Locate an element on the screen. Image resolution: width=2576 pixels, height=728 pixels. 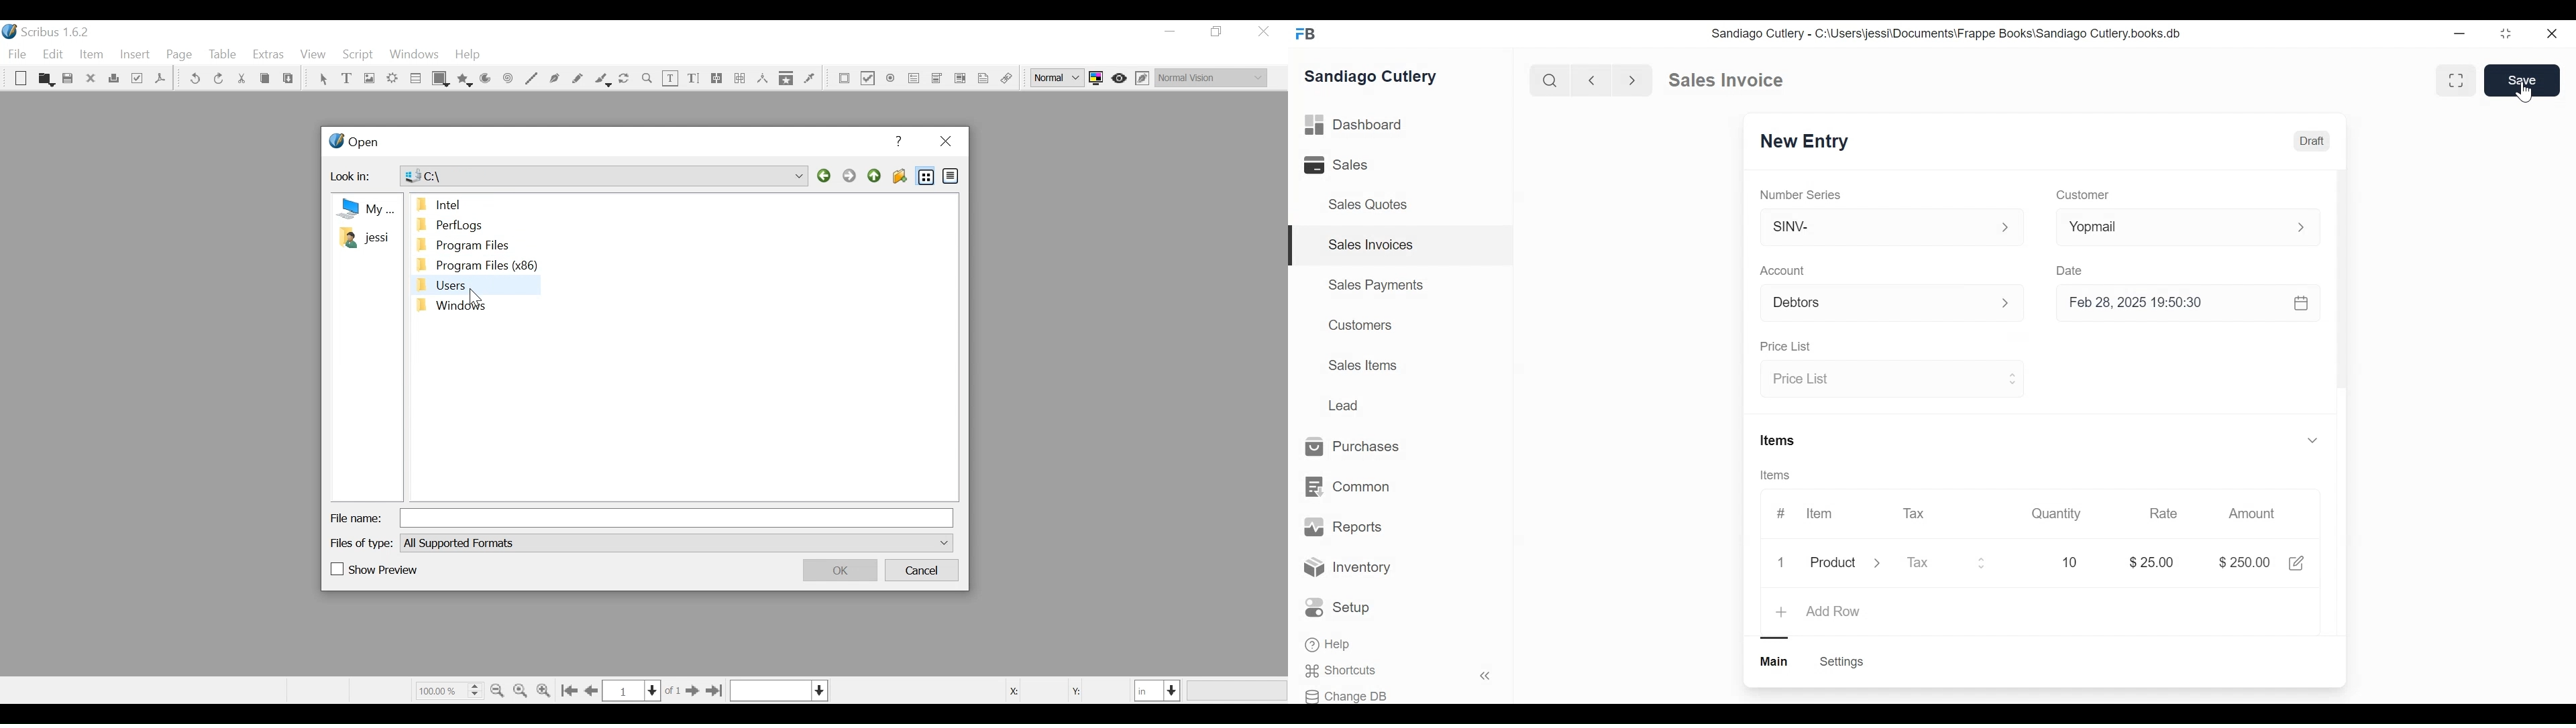
New Entry is located at coordinates (1800, 143).